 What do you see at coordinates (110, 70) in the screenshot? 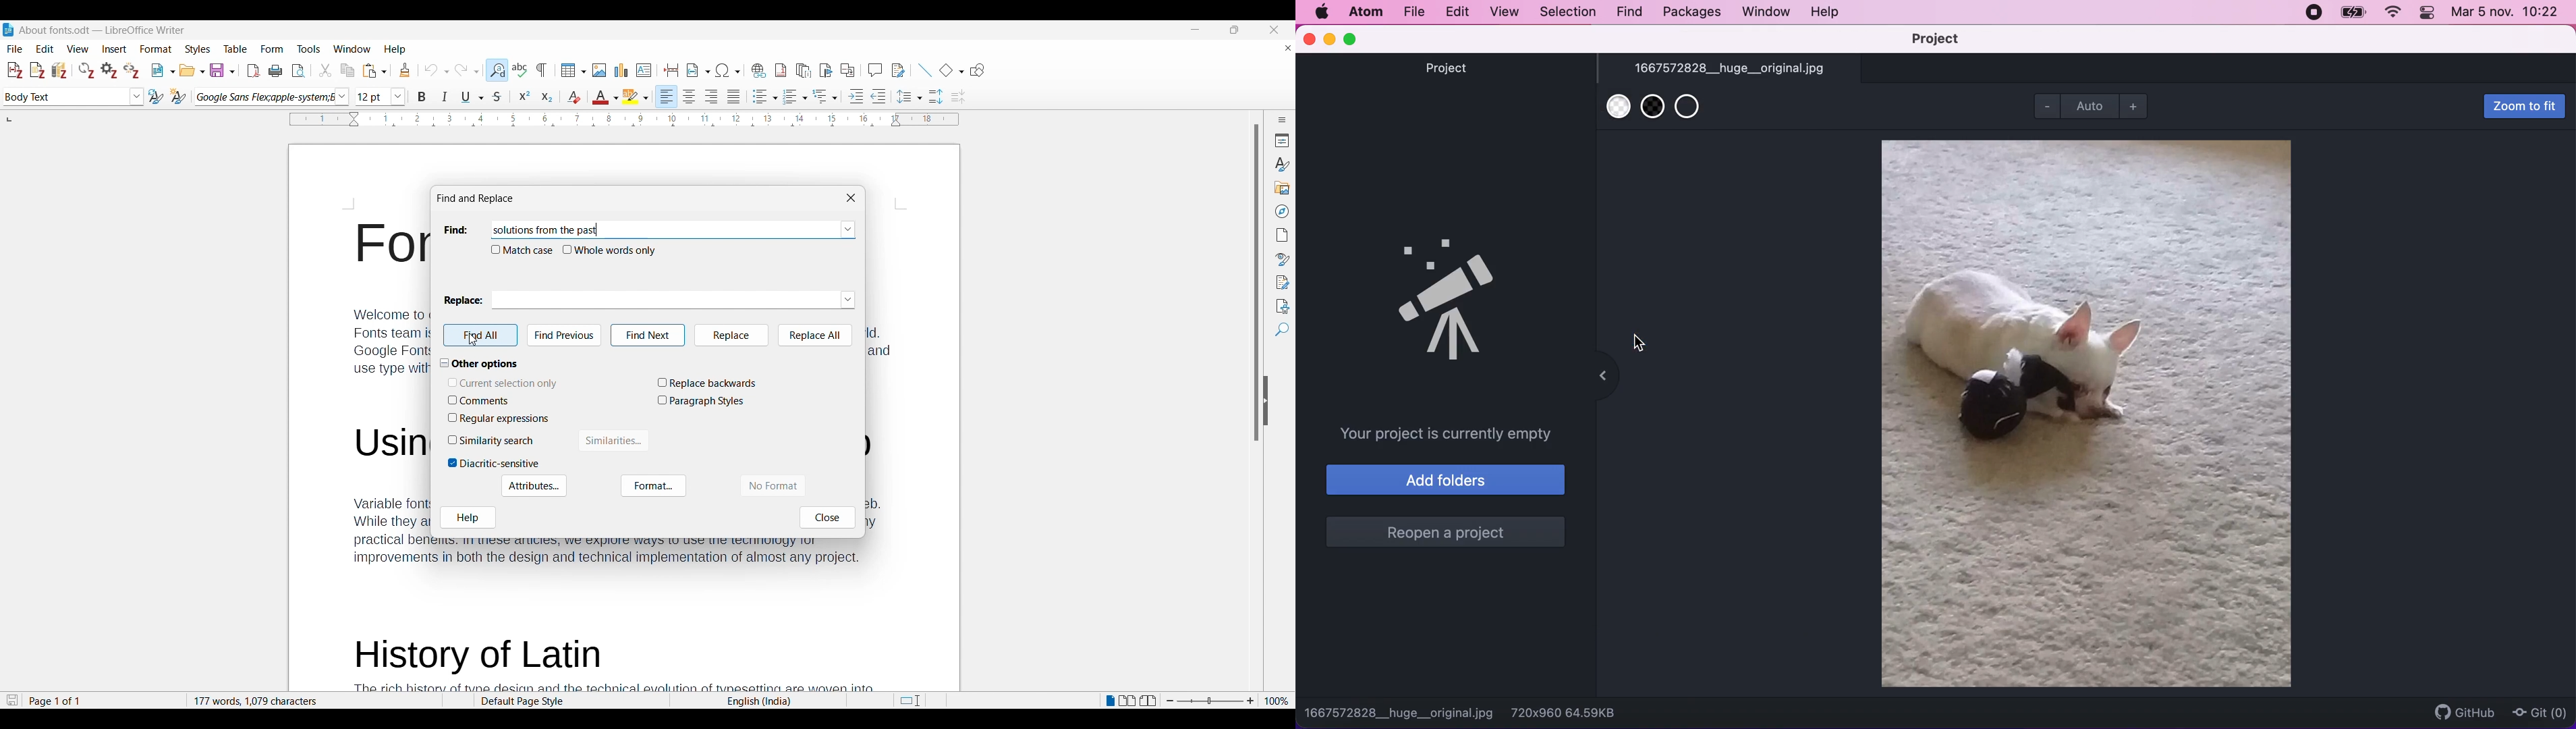
I see `Set document preferences` at bounding box center [110, 70].